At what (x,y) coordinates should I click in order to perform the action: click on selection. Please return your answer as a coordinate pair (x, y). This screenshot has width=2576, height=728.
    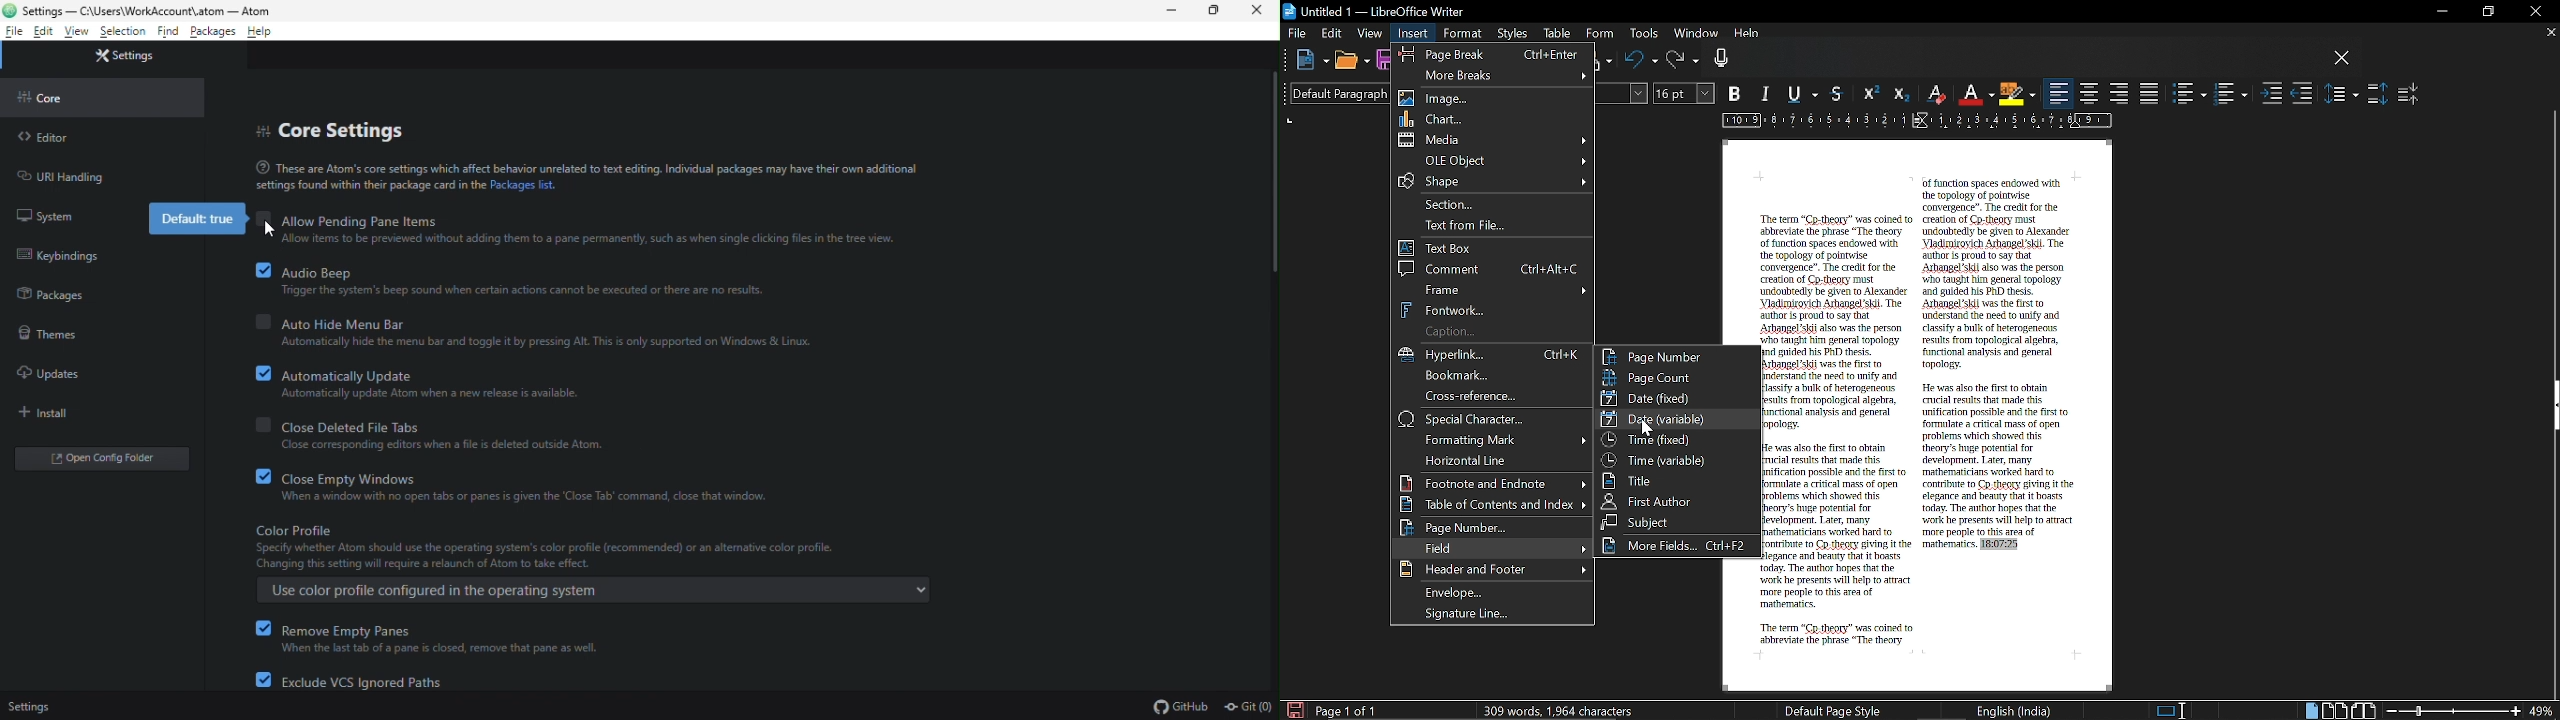
    Looking at the image, I should click on (124, 31).